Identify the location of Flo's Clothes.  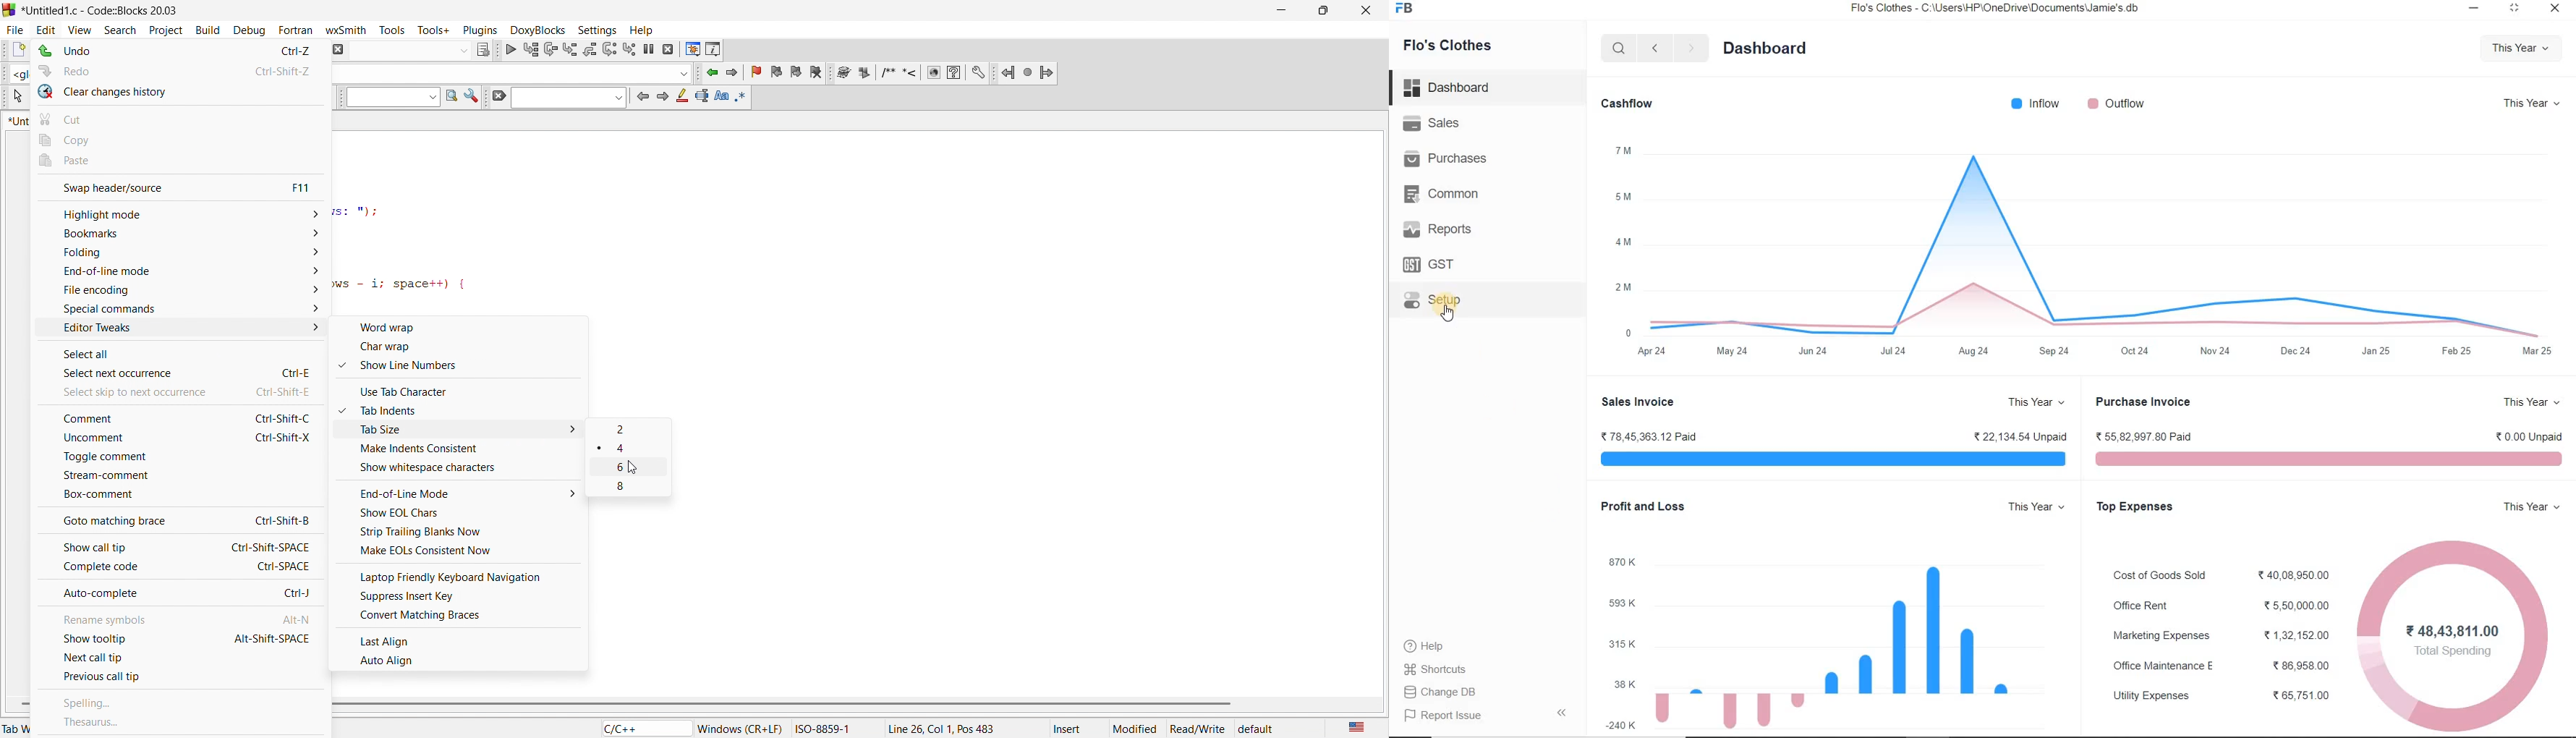
(1445, 45).